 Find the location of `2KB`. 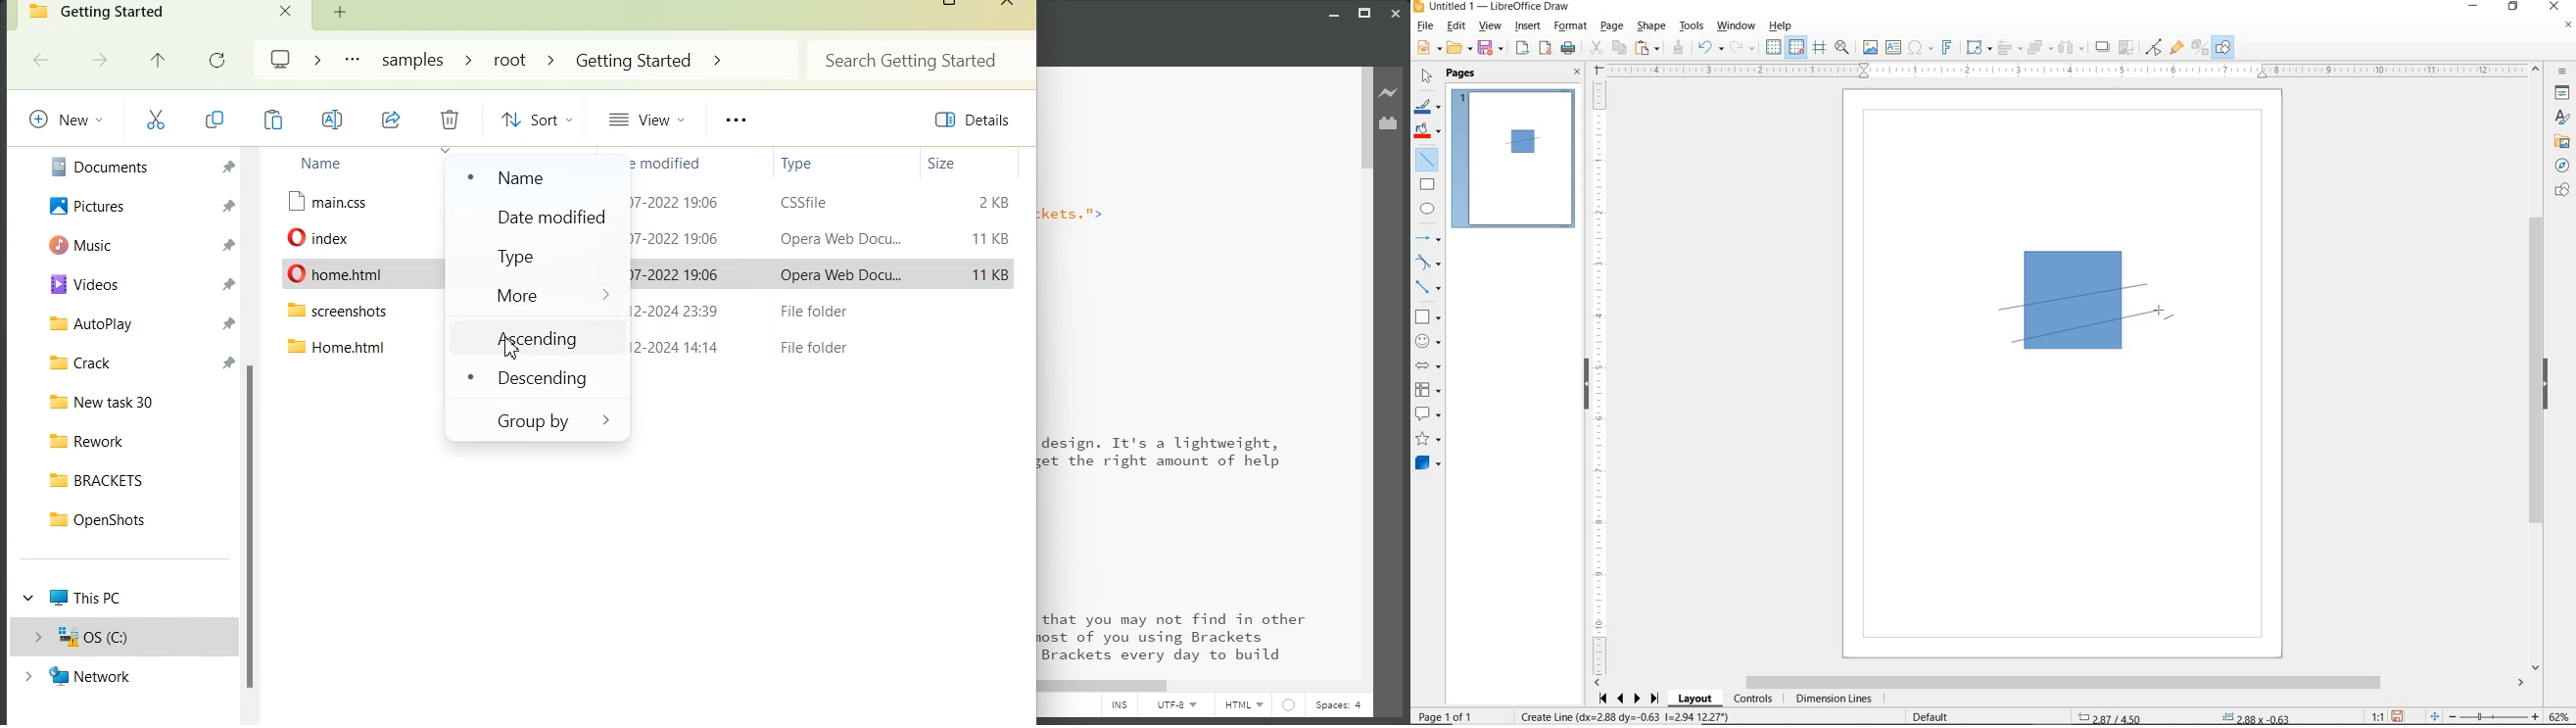

2KB is located at coordinates (990, 202).